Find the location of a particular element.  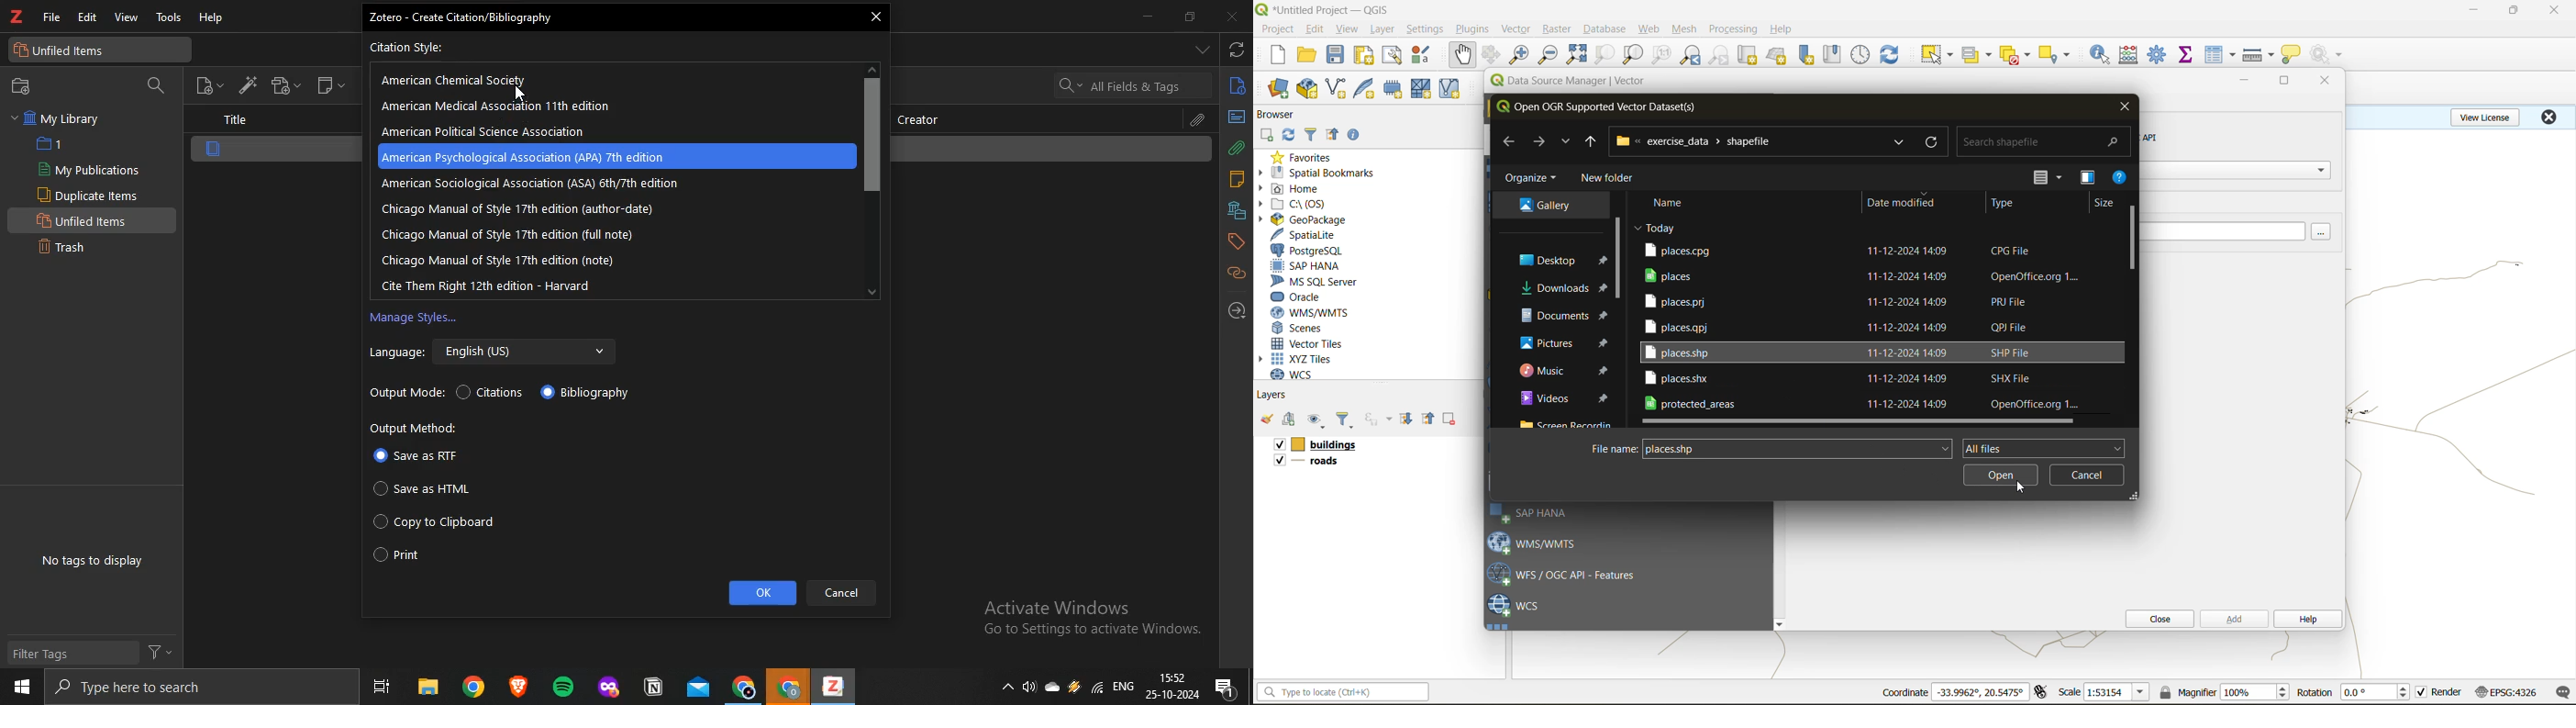

render is located at coordinates (2449, 692).